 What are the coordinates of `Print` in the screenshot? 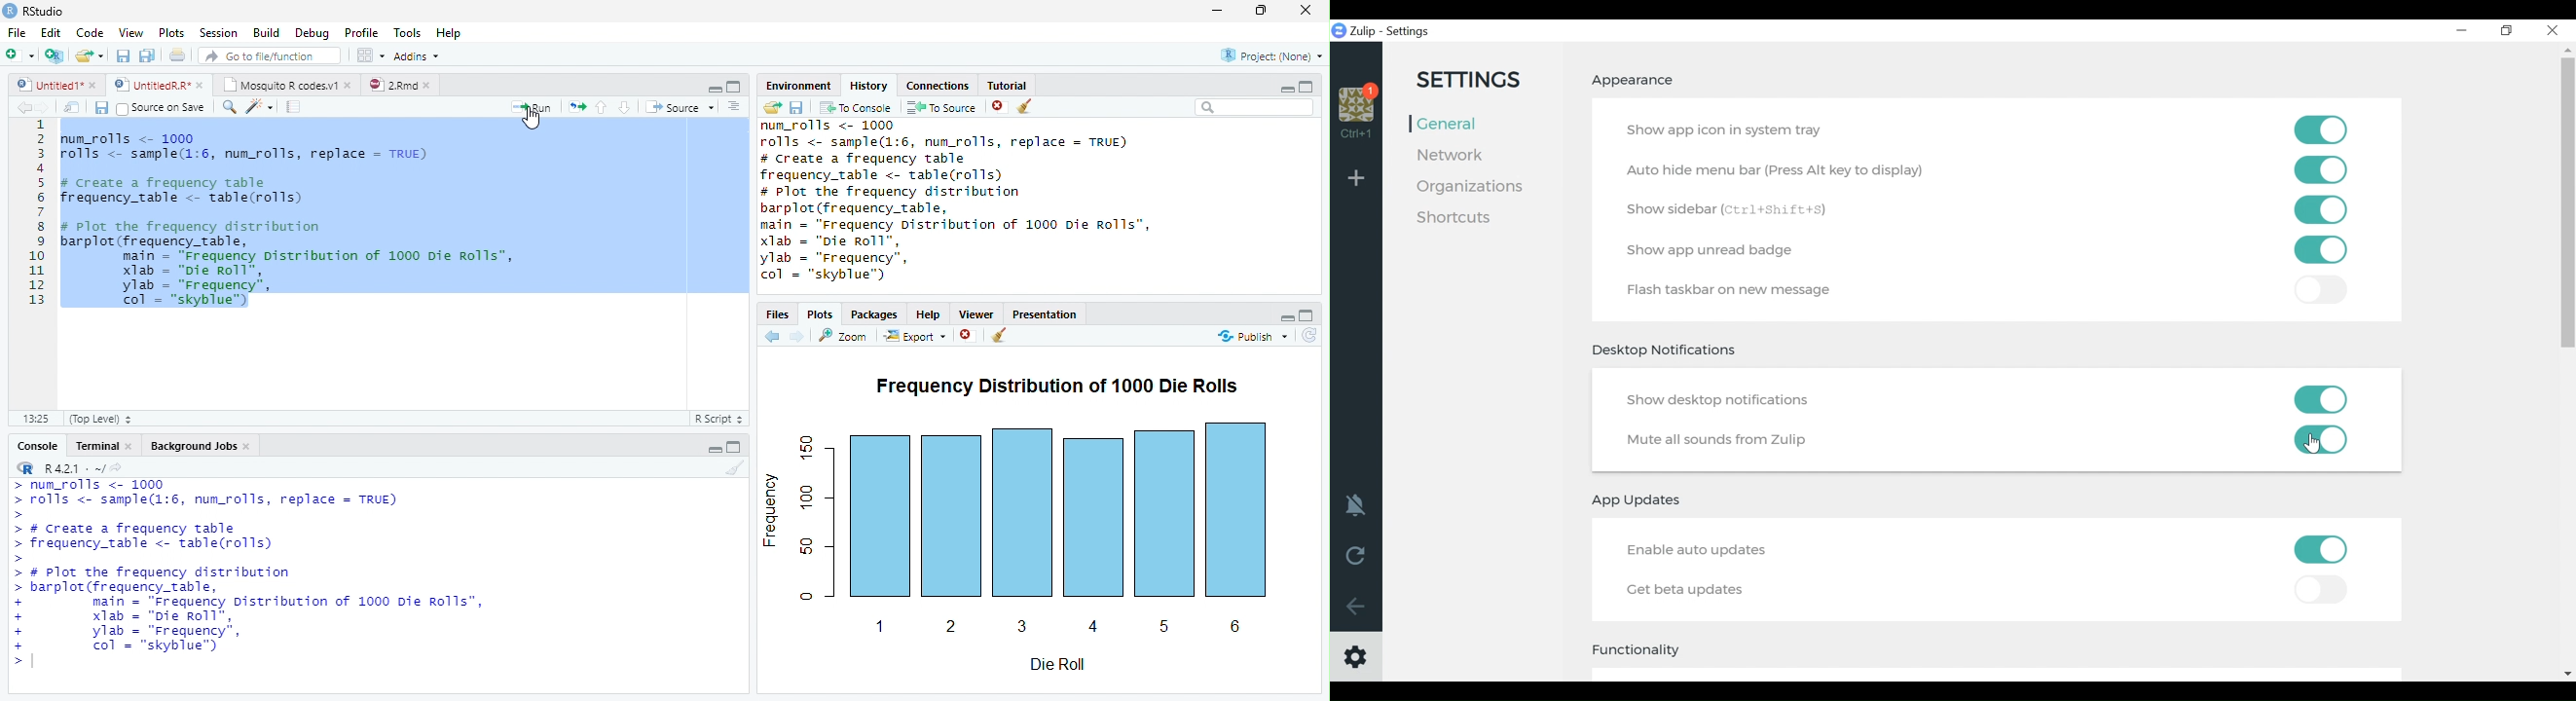 It's located at (177, 55).